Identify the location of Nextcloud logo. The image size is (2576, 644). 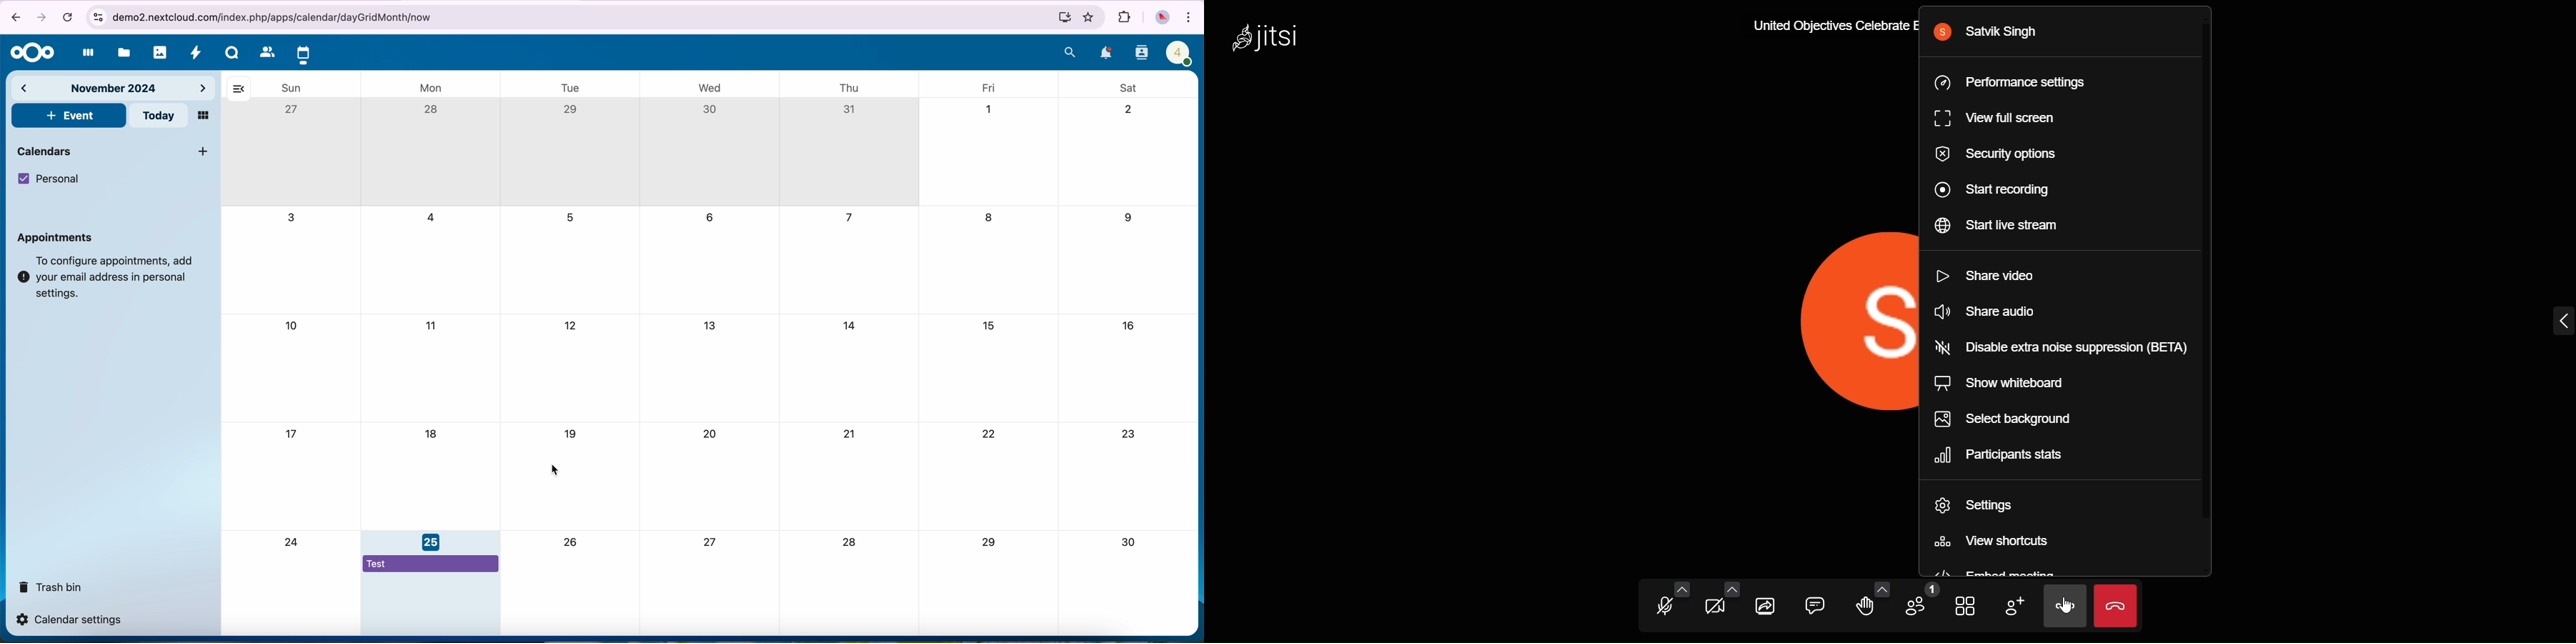
(32, 53).